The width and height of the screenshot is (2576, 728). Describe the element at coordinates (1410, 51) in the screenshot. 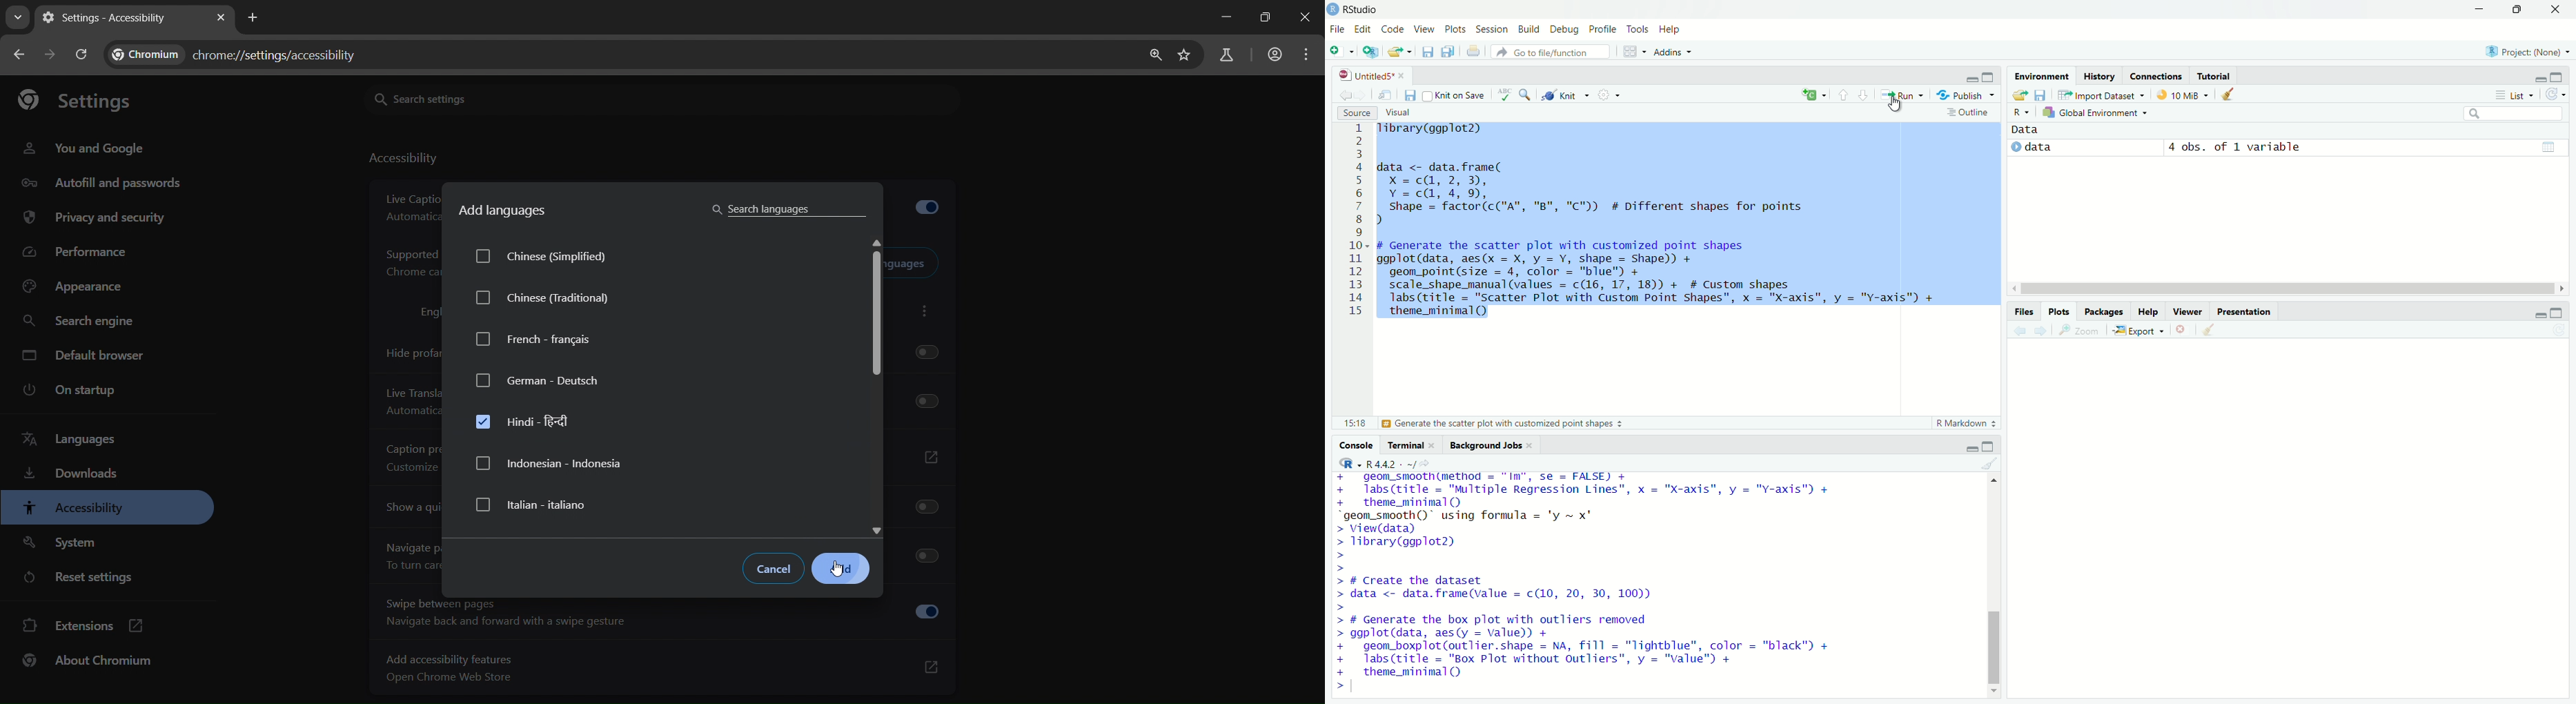

I see `Open recent files` at that location.